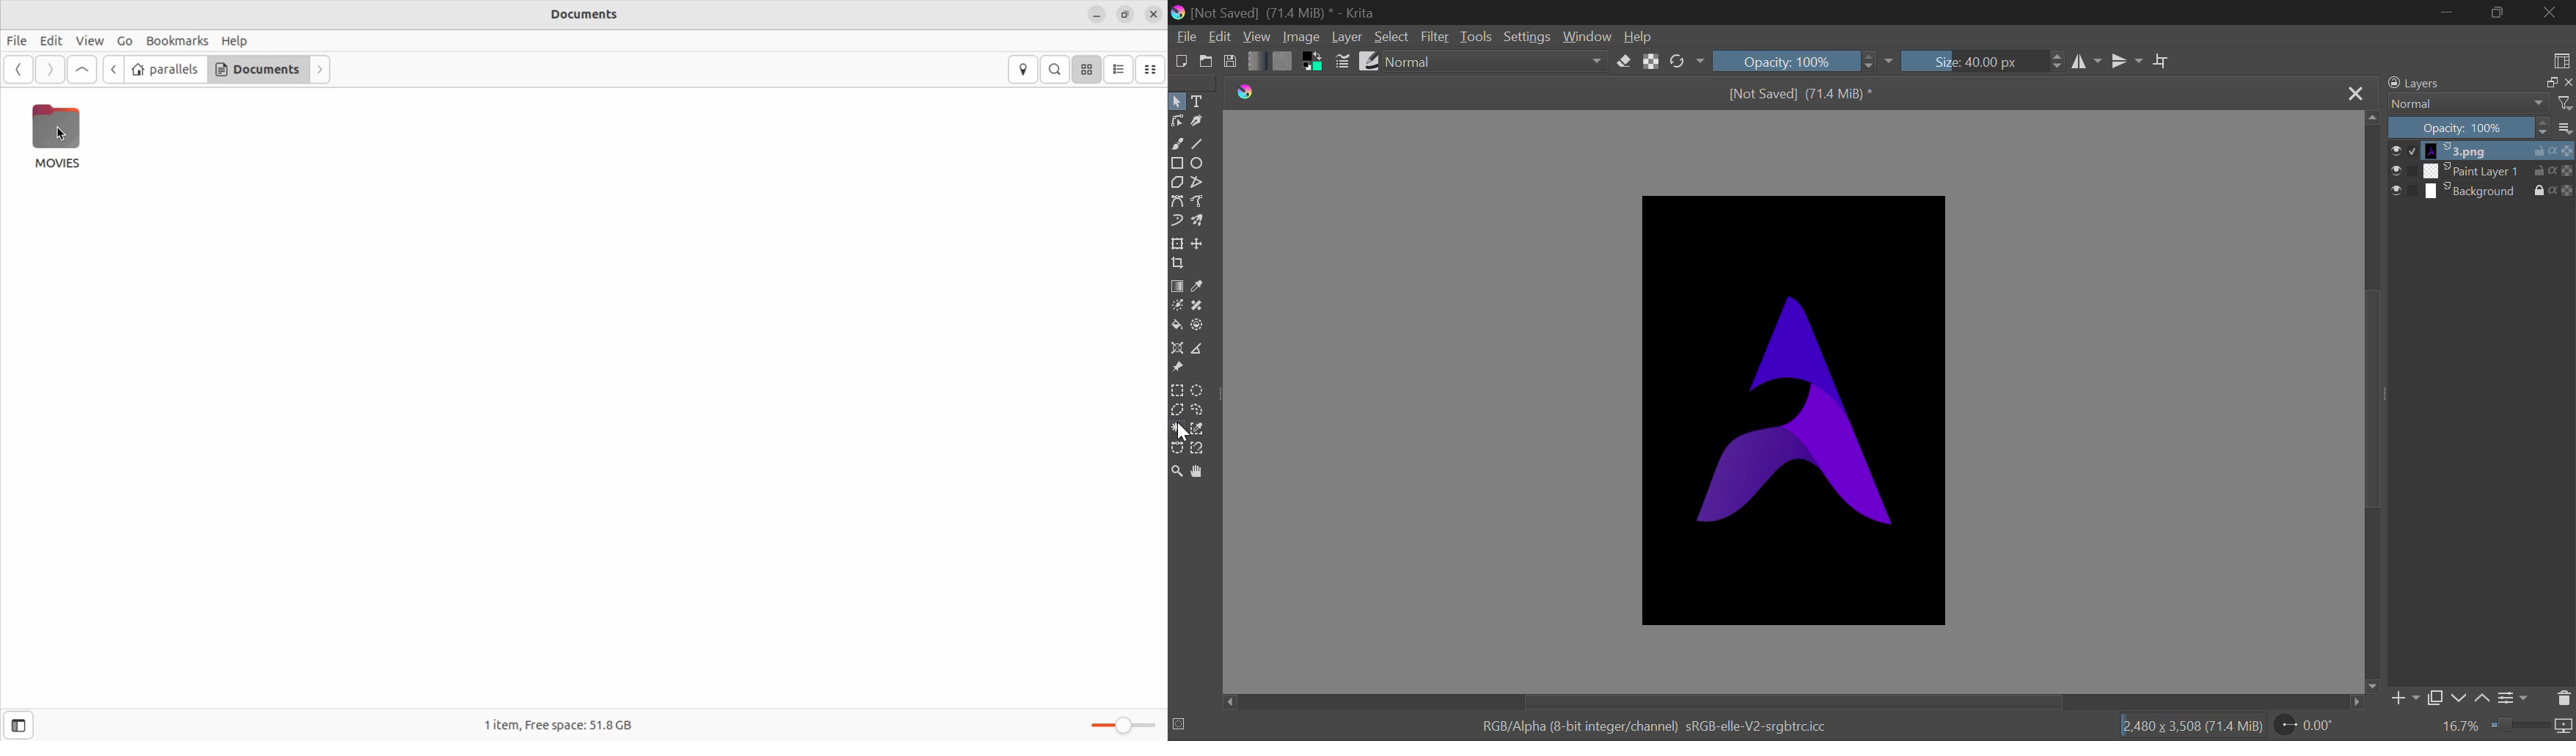 The width and height of the screenshot is (2576, 756). Describe the element at coordinates (2421, 84) in the screenshot. I see `Layers Docker Tab` at that location.